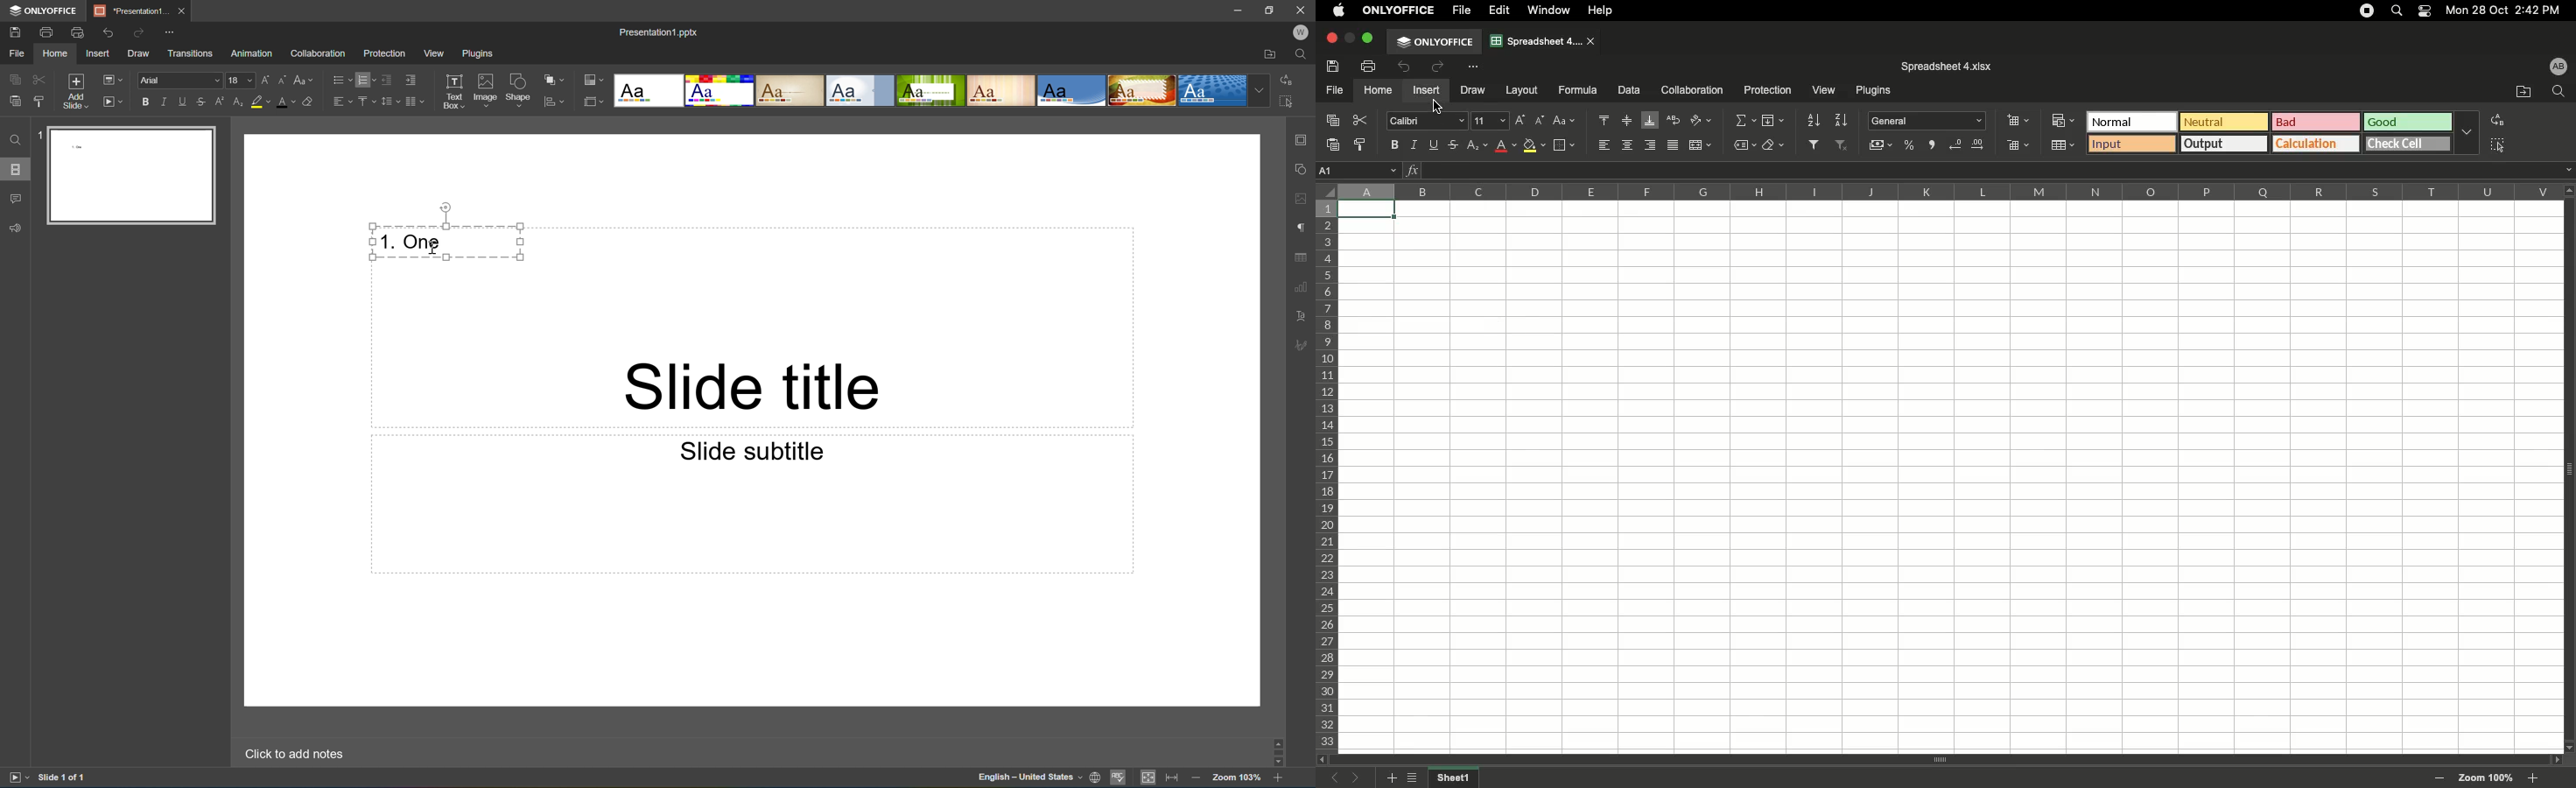 Image resolution: width=2576 pixels, height=812 pixels. What do you see at coordinates (2440, 779) in the screenshot?
I see `Zoom out` at bounding box center [2440, 779].